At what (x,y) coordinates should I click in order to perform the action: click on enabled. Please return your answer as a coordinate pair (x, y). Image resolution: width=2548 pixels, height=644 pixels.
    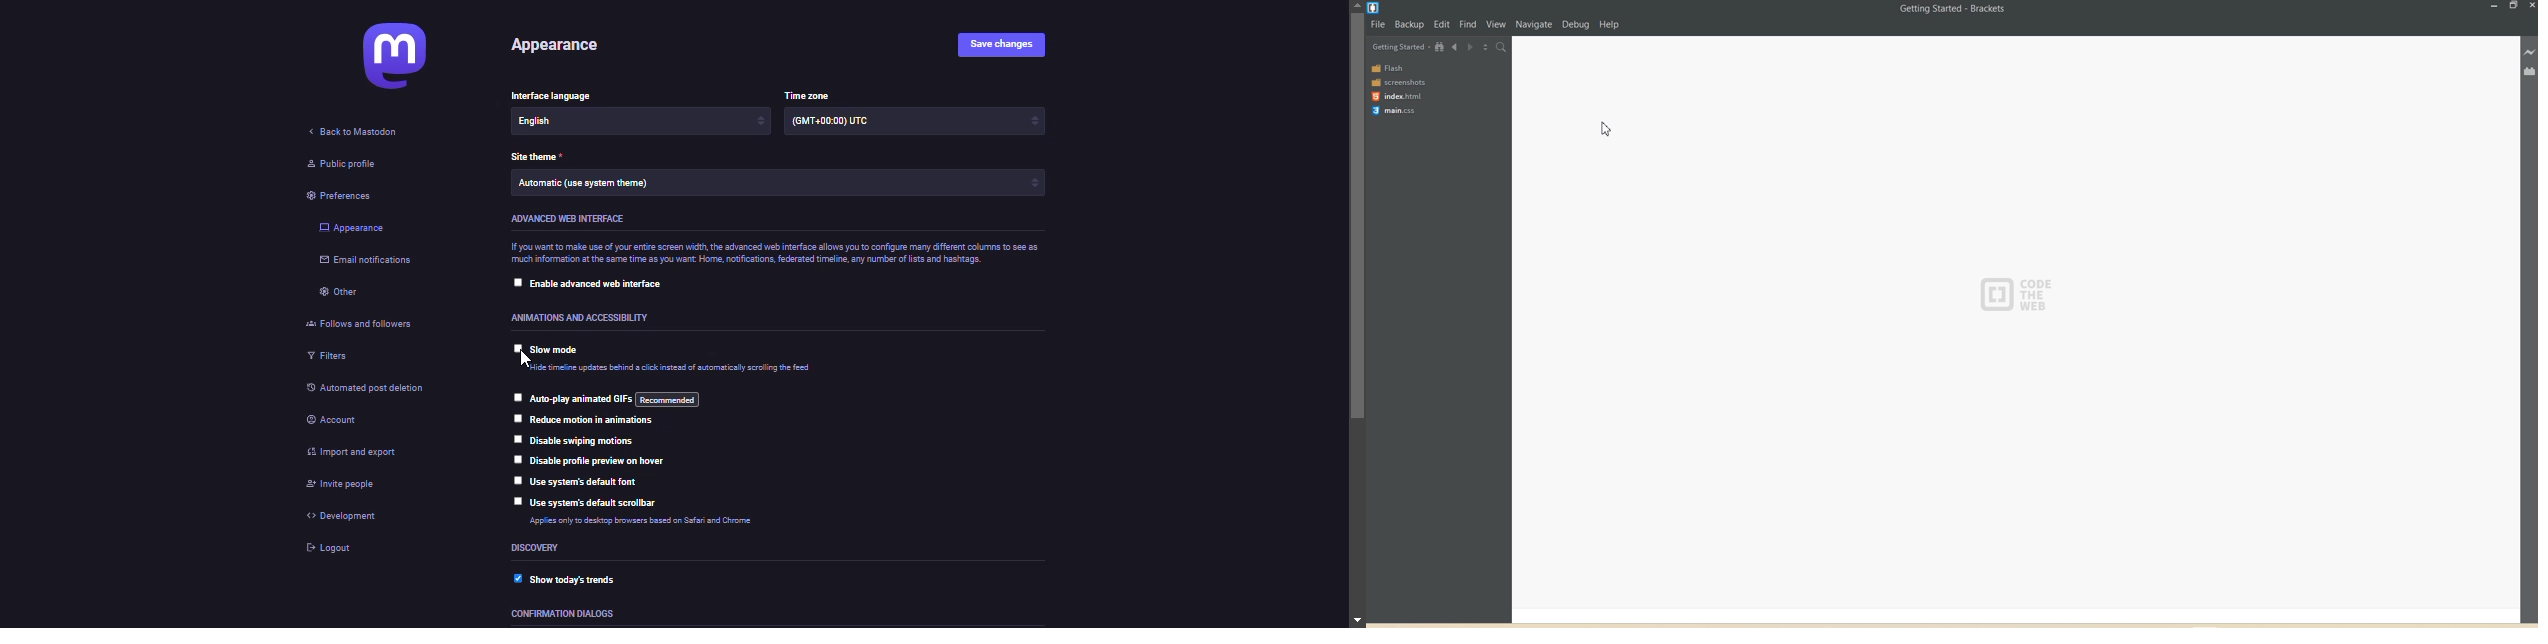
    Looking at the image, I should click on (514, 578).